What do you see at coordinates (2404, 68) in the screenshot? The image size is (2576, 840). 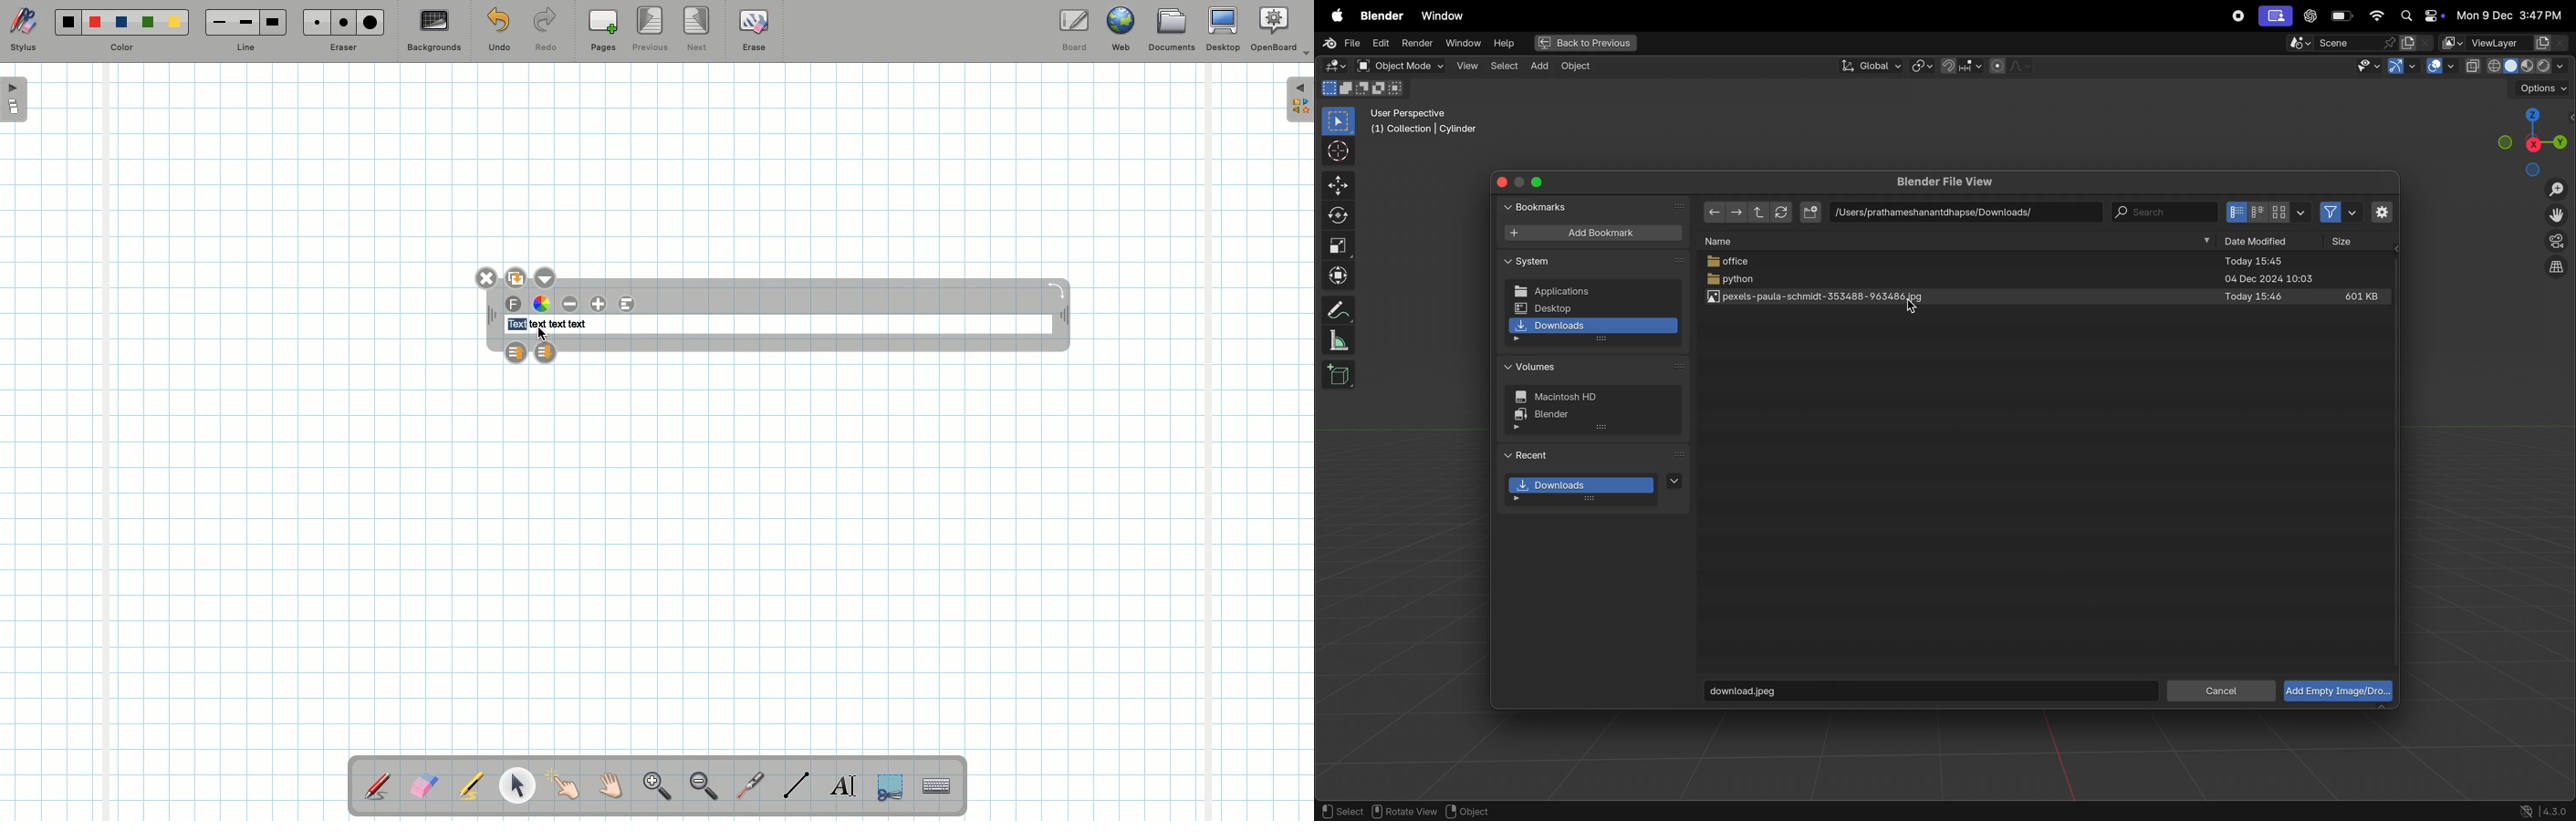 I see `show gimzo` at bounding box center [2404, 68].